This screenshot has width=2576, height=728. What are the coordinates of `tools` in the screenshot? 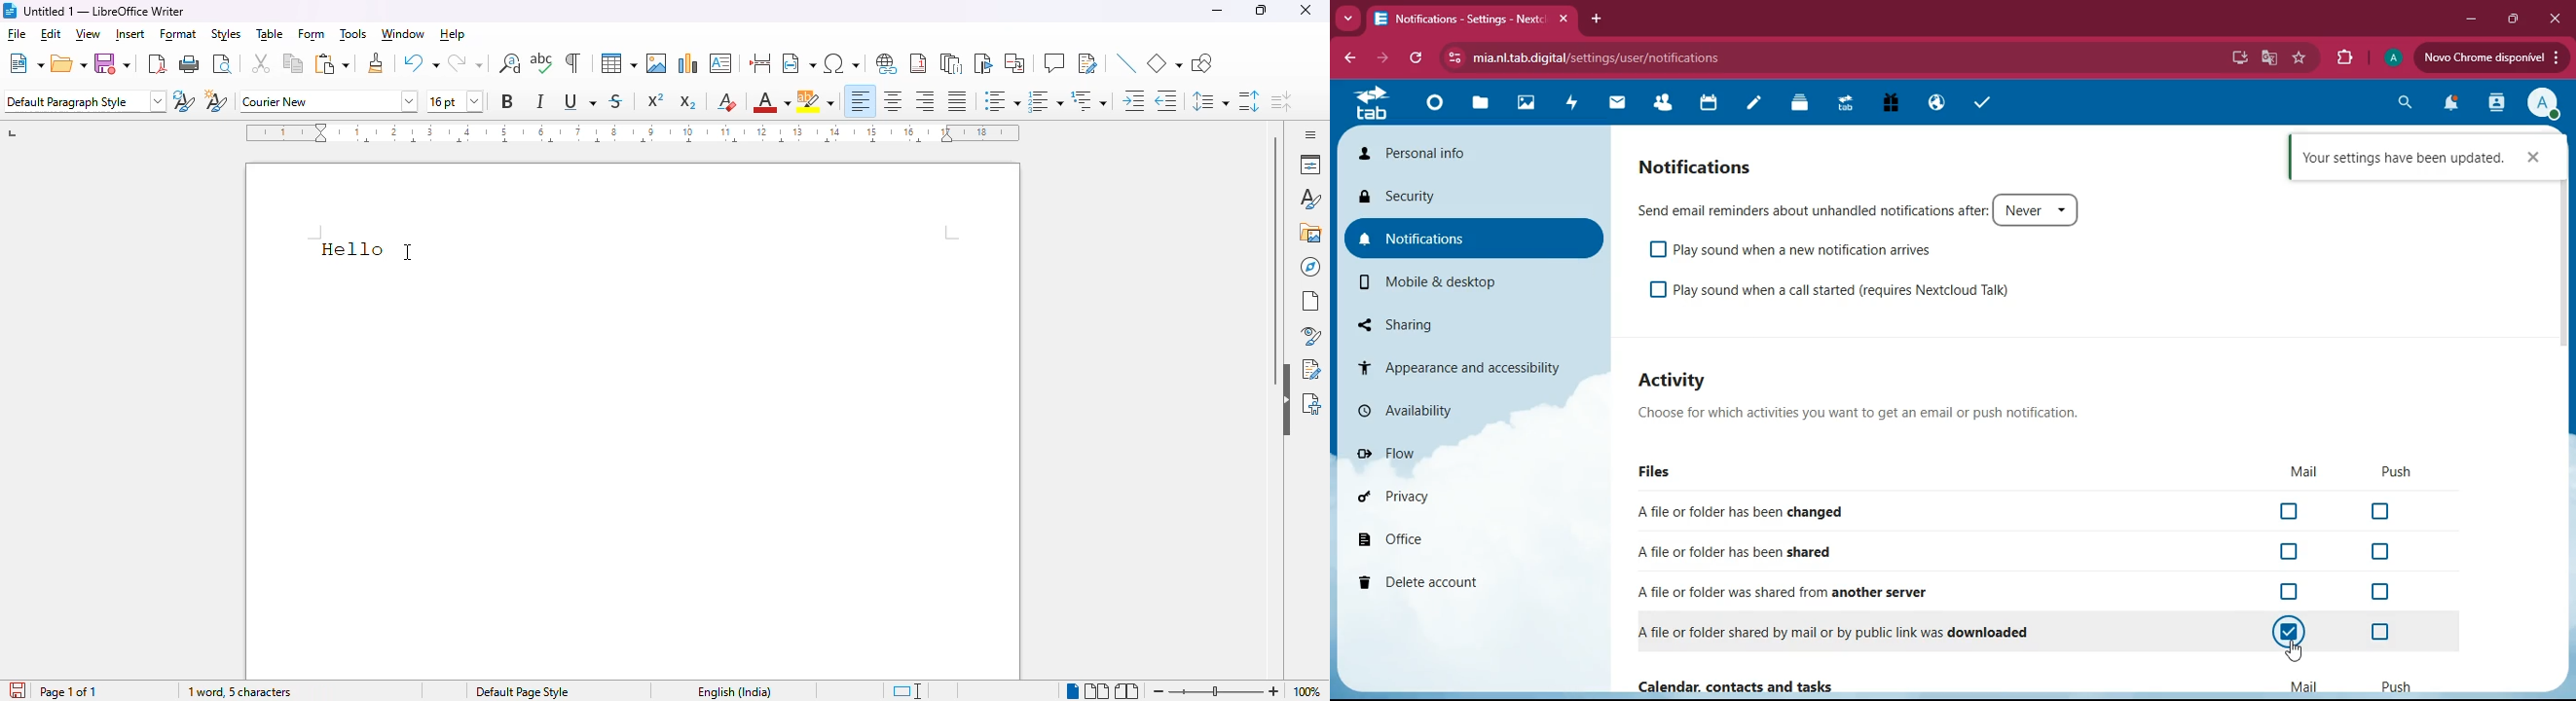 It's located at (353, 35).